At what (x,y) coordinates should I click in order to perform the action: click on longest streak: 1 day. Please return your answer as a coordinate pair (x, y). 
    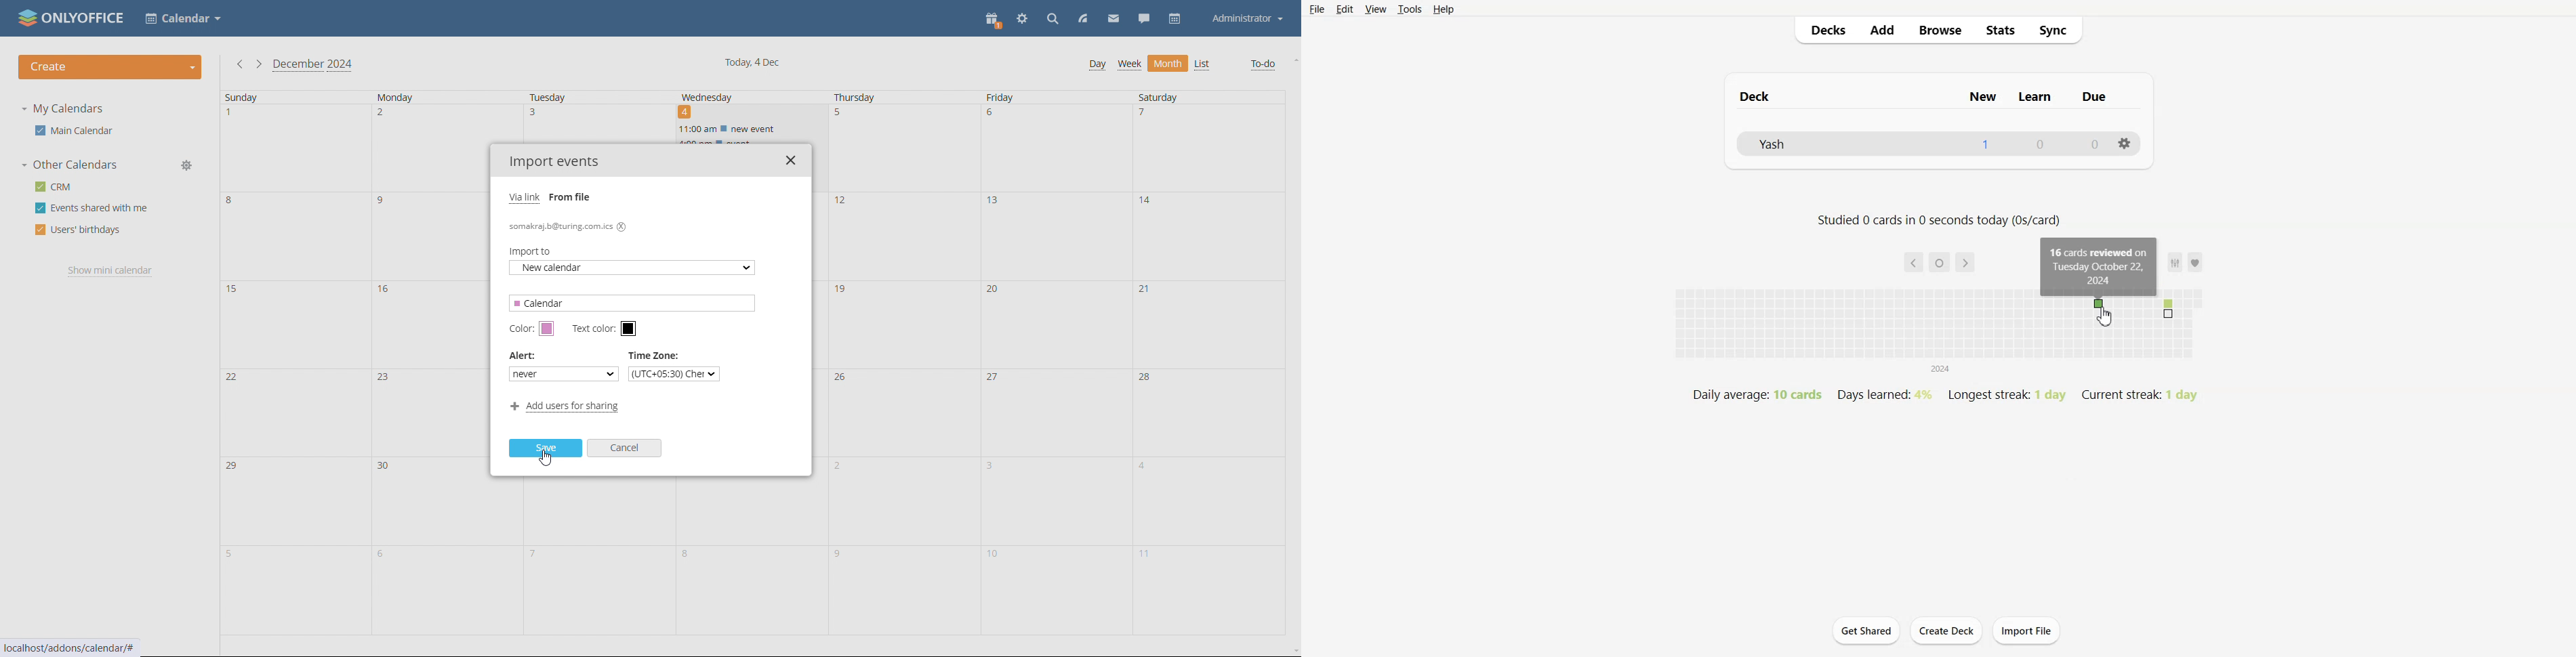
    Looking at the image, I should click on (2006, 395).